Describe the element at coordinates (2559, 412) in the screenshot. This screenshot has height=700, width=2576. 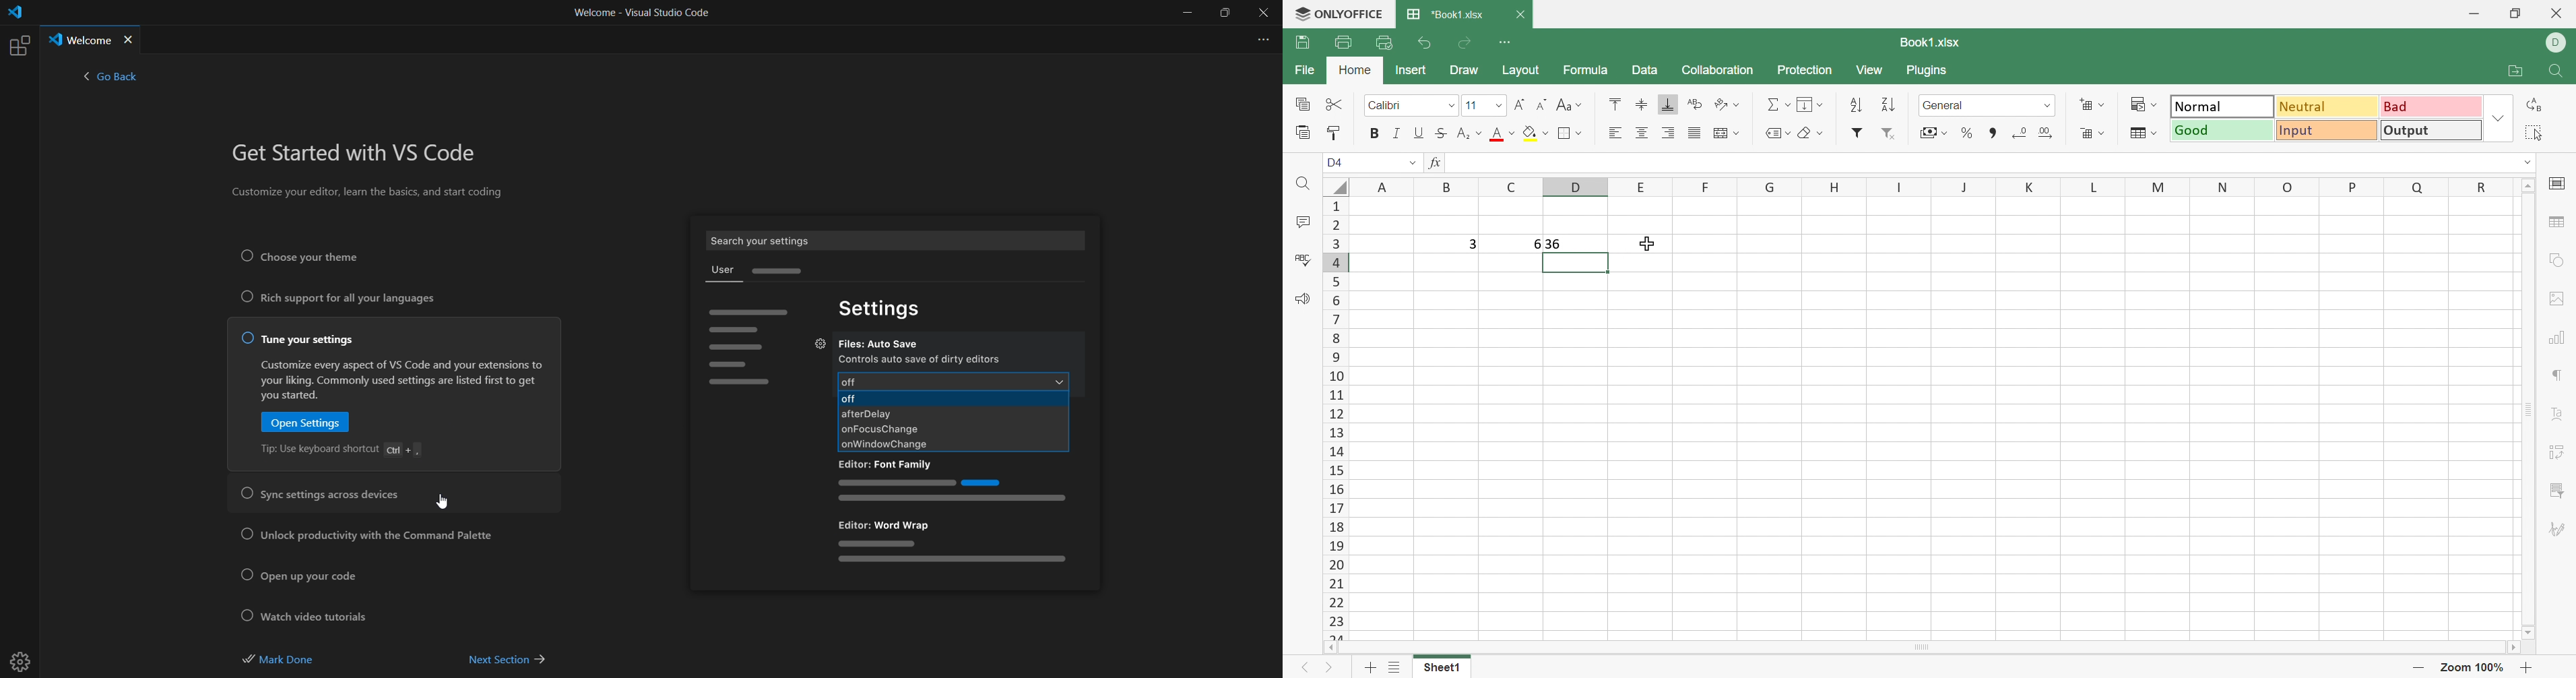
I see `Text art settings` at that location.